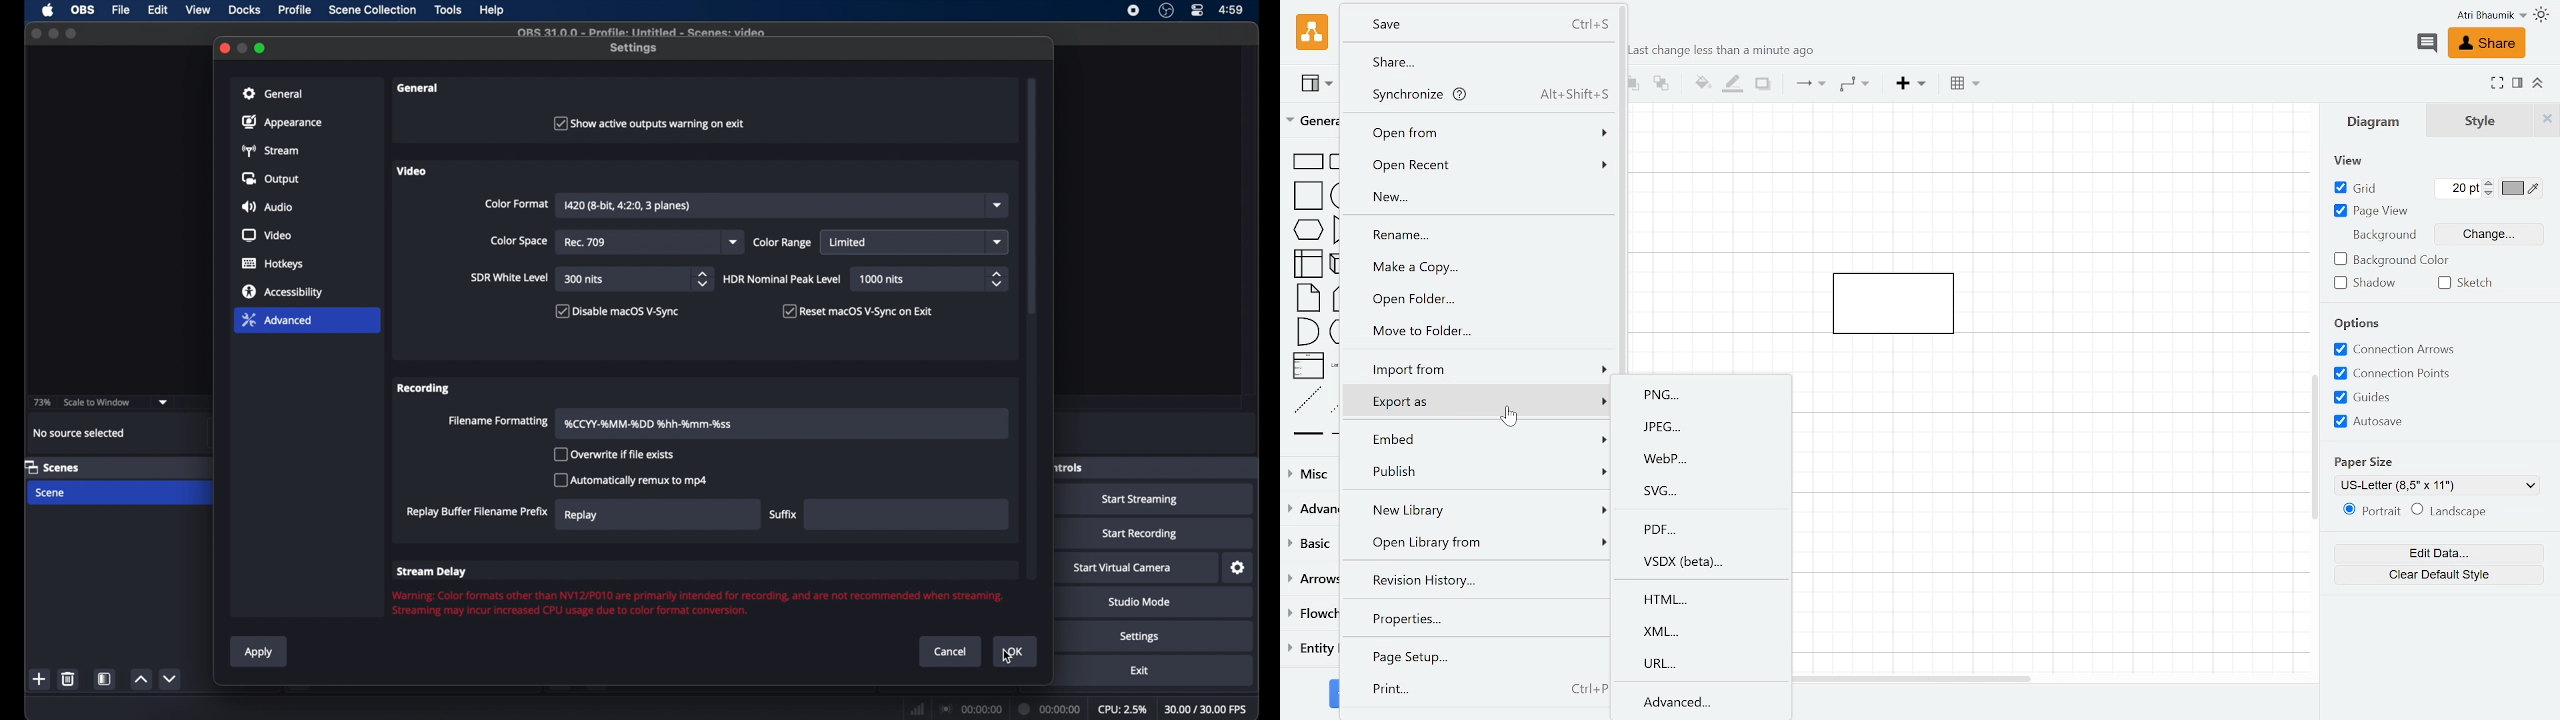 The height and width of the screenshot is (728, 2576). What do you see at coordinates (273, 264) in the screenshot?
I see `hotkeys` at bounding box center [273, 264].